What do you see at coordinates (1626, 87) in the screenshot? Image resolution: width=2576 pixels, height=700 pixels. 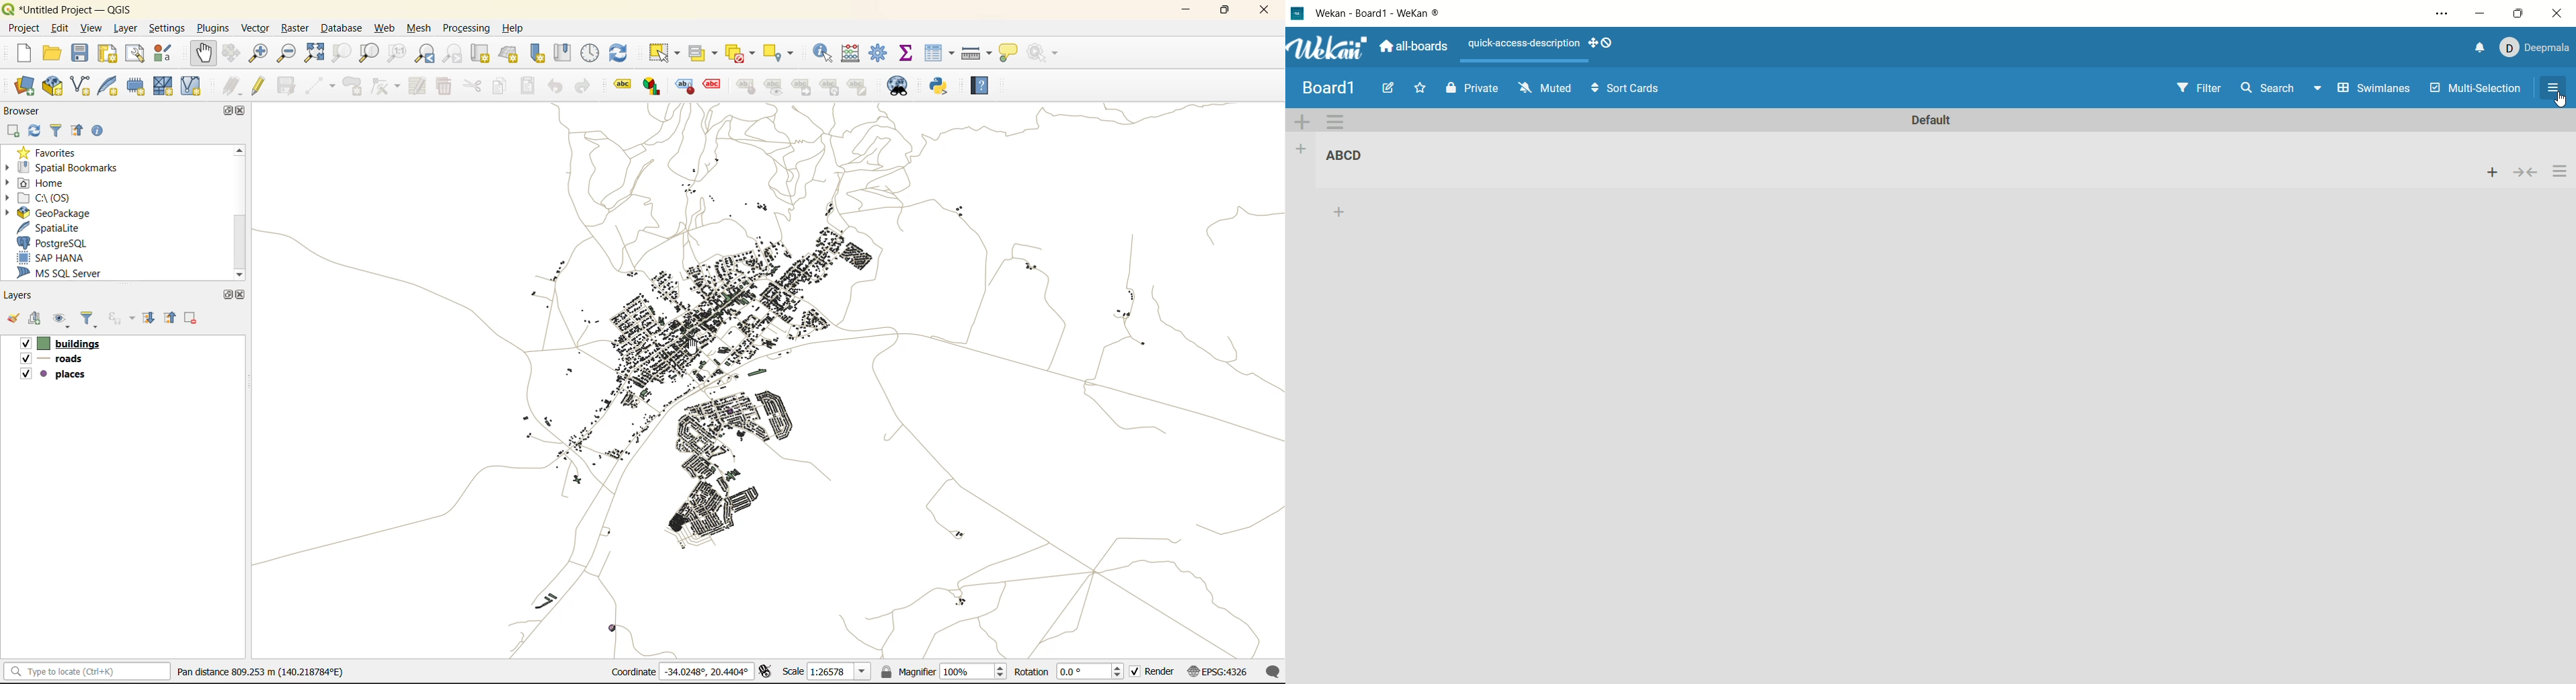 I see `sort cards` at bounding box center [1626, 87].